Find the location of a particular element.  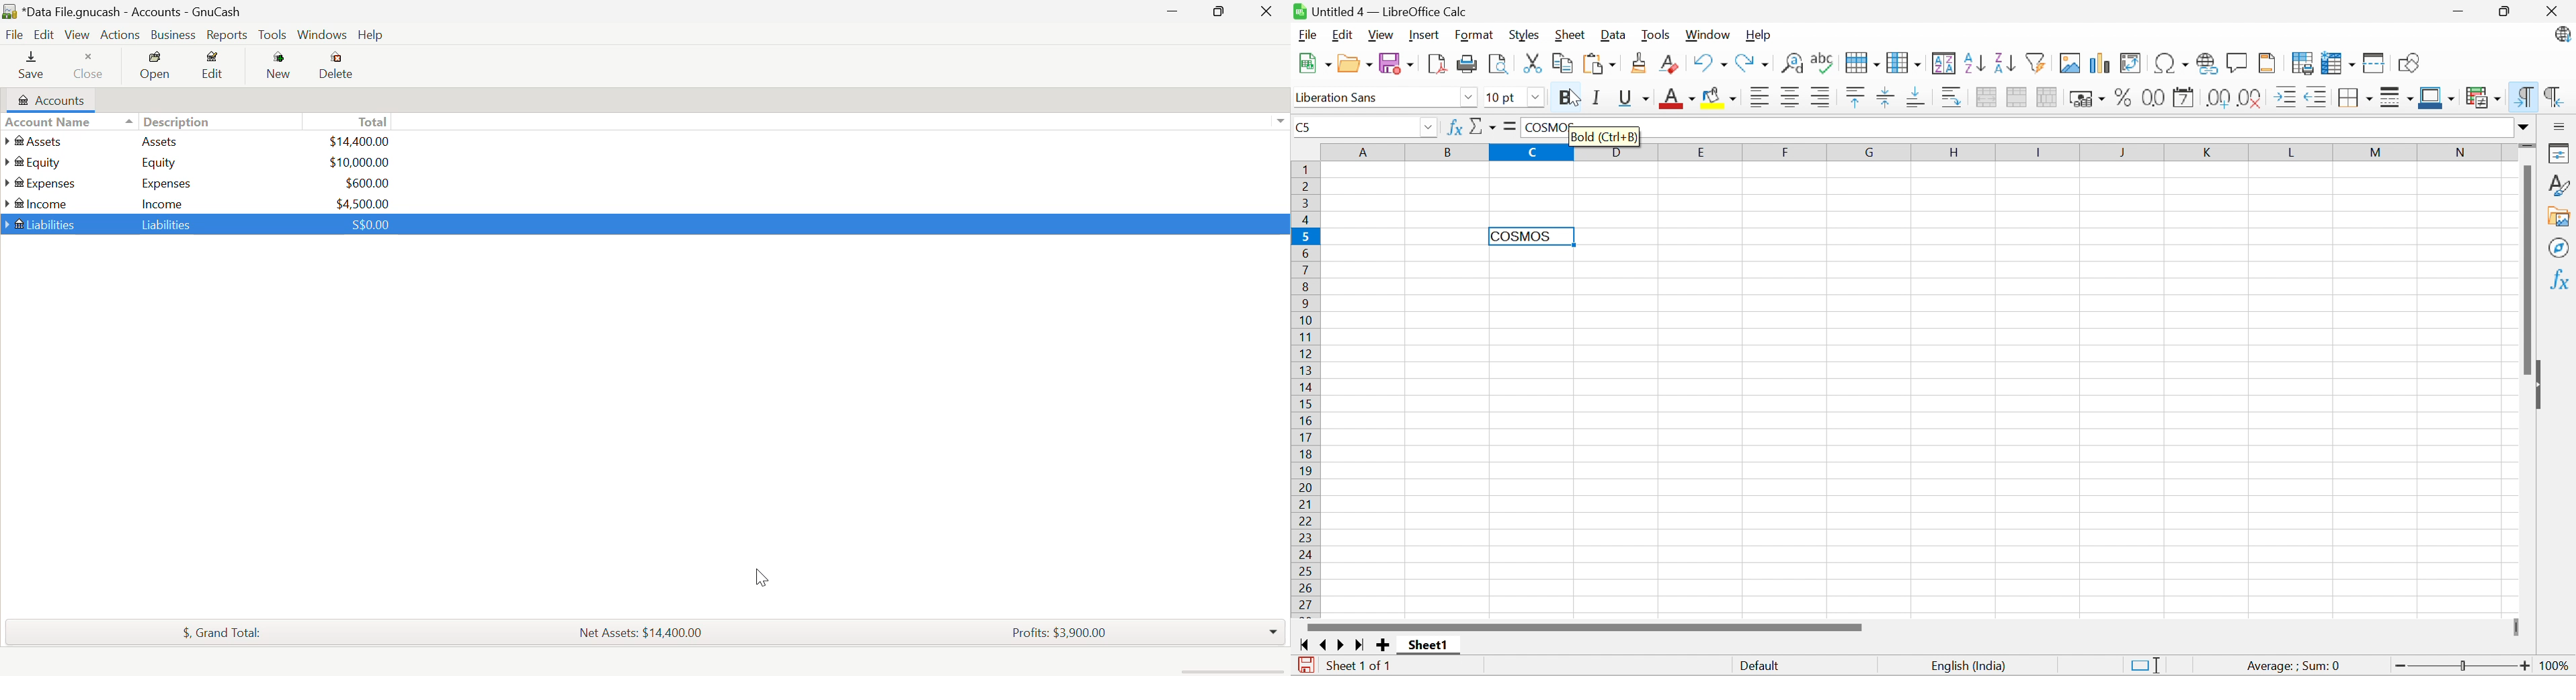

Insert Hyperlink is located at coordinates (2209, 64).